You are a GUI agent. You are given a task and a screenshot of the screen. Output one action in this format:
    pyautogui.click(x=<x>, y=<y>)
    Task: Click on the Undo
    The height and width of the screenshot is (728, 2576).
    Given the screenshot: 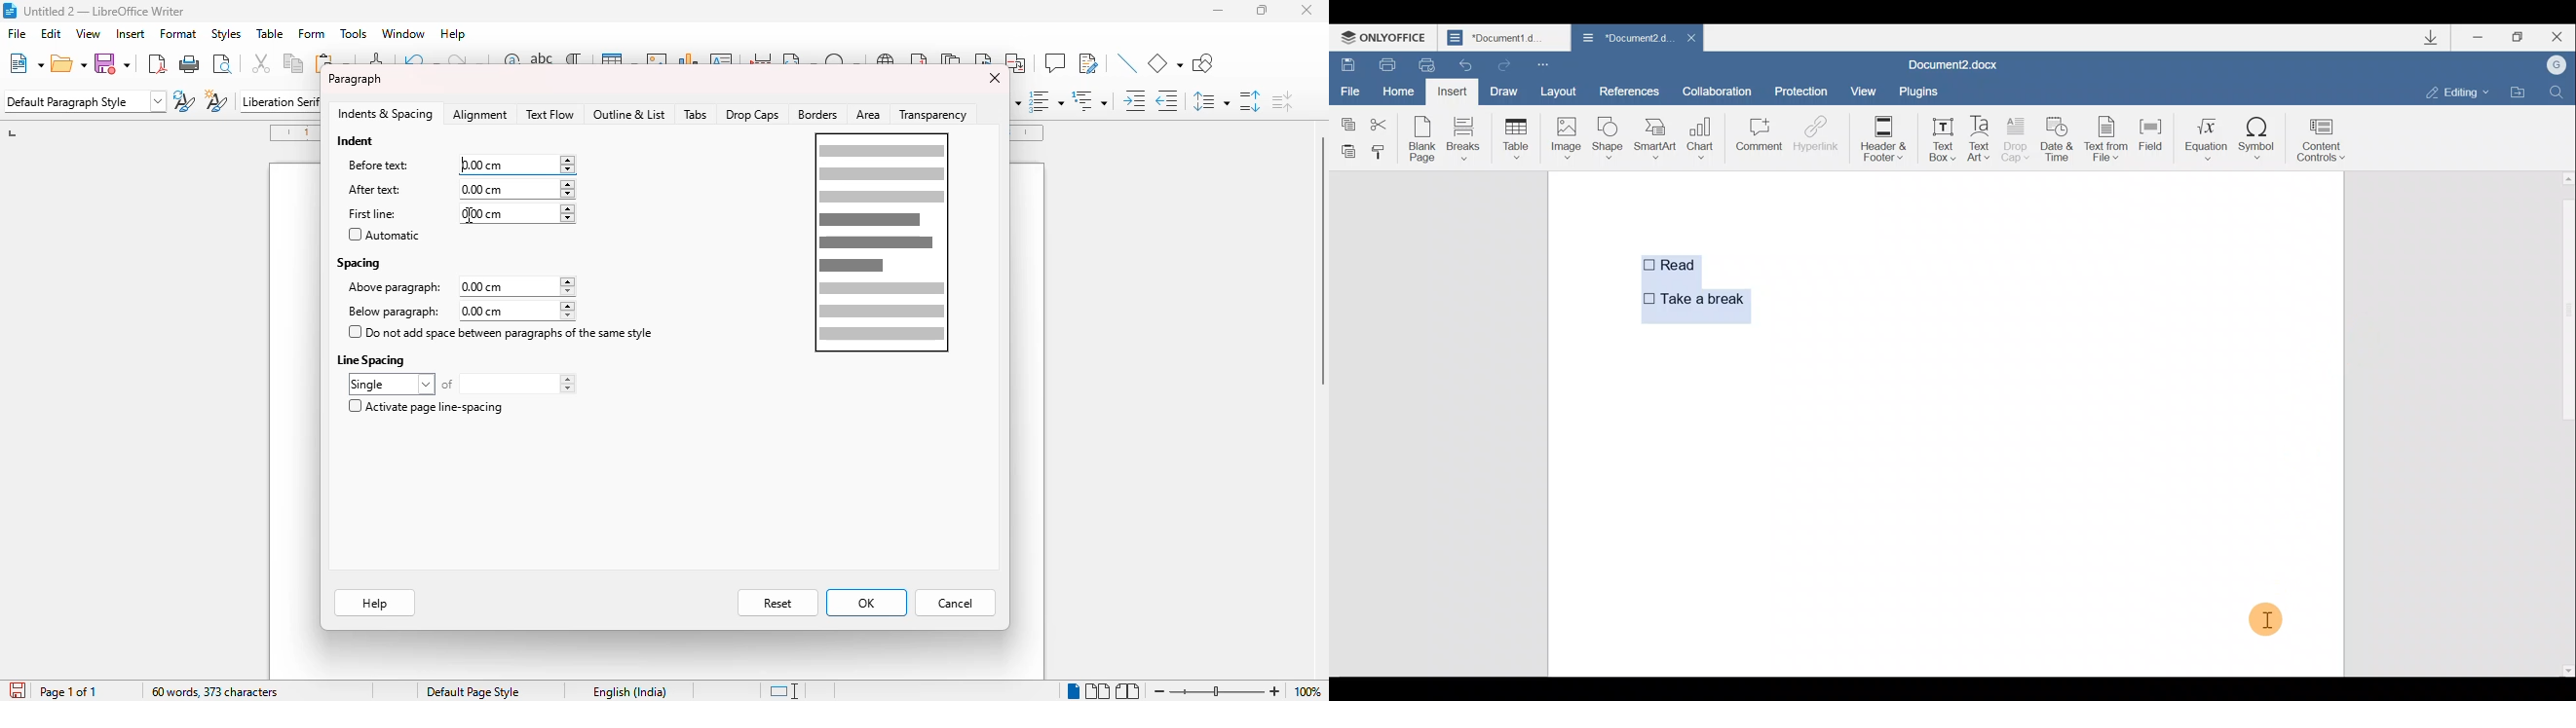 What is the action you would take?
    pyautogui.click(x=1462, y=65)
    